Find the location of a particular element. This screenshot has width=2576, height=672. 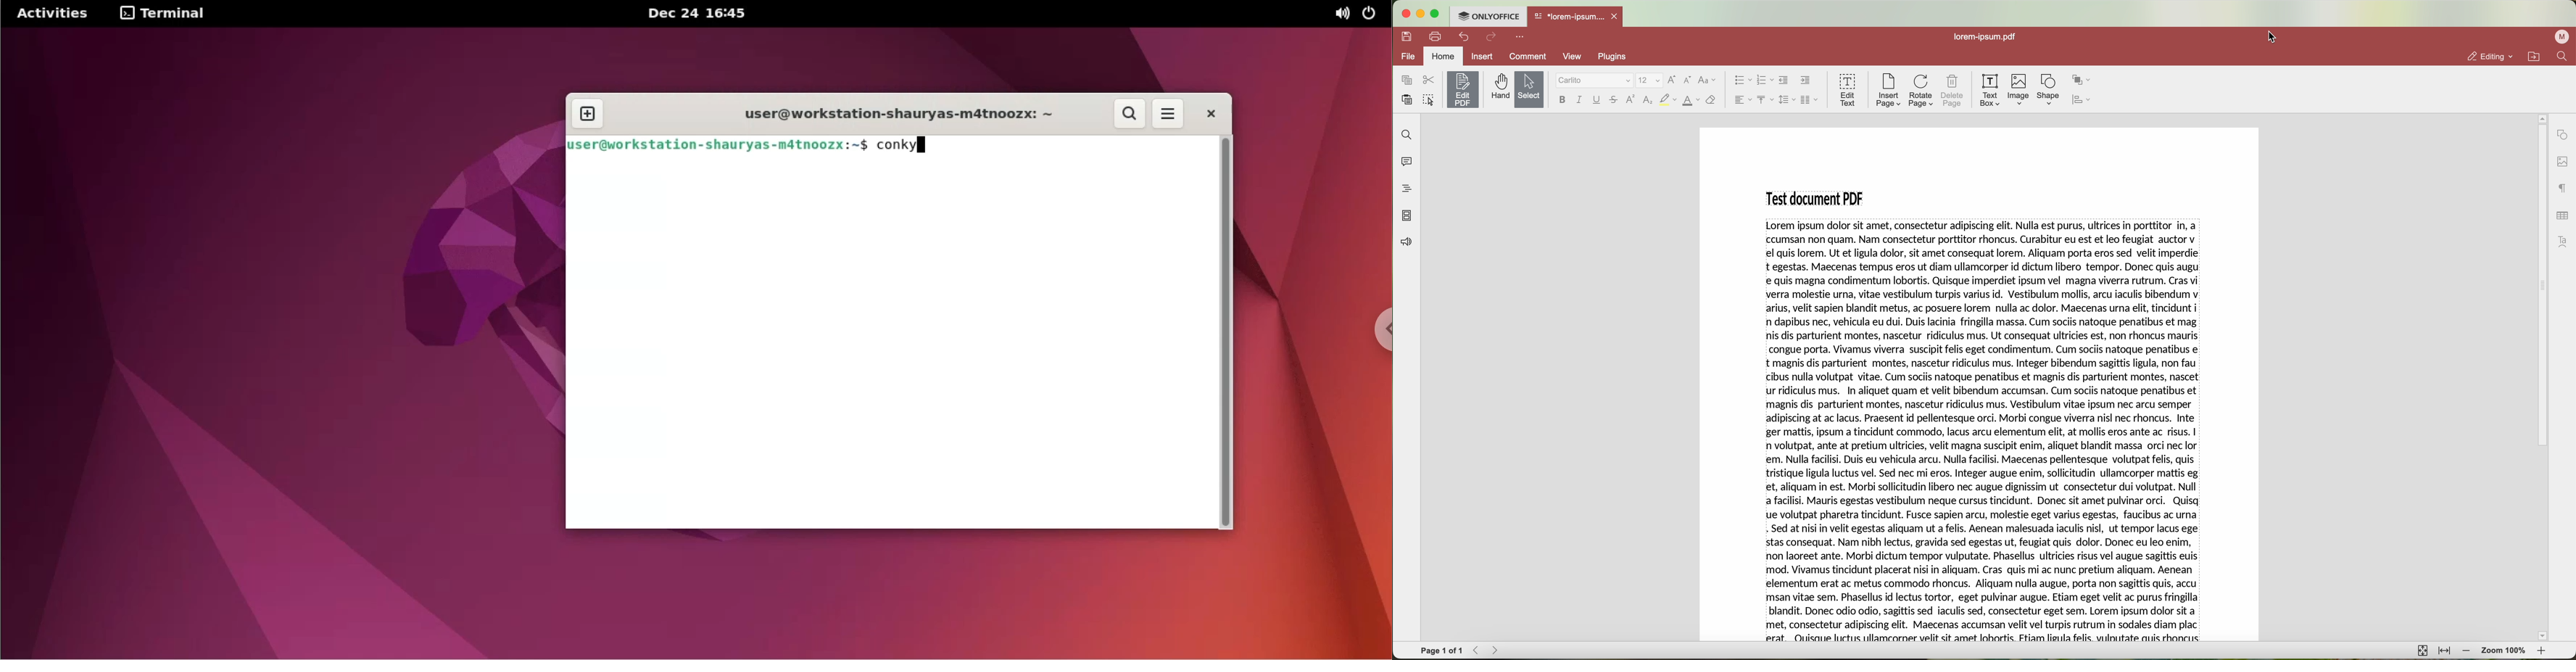

mouse is located at coordinates (2274, 35).